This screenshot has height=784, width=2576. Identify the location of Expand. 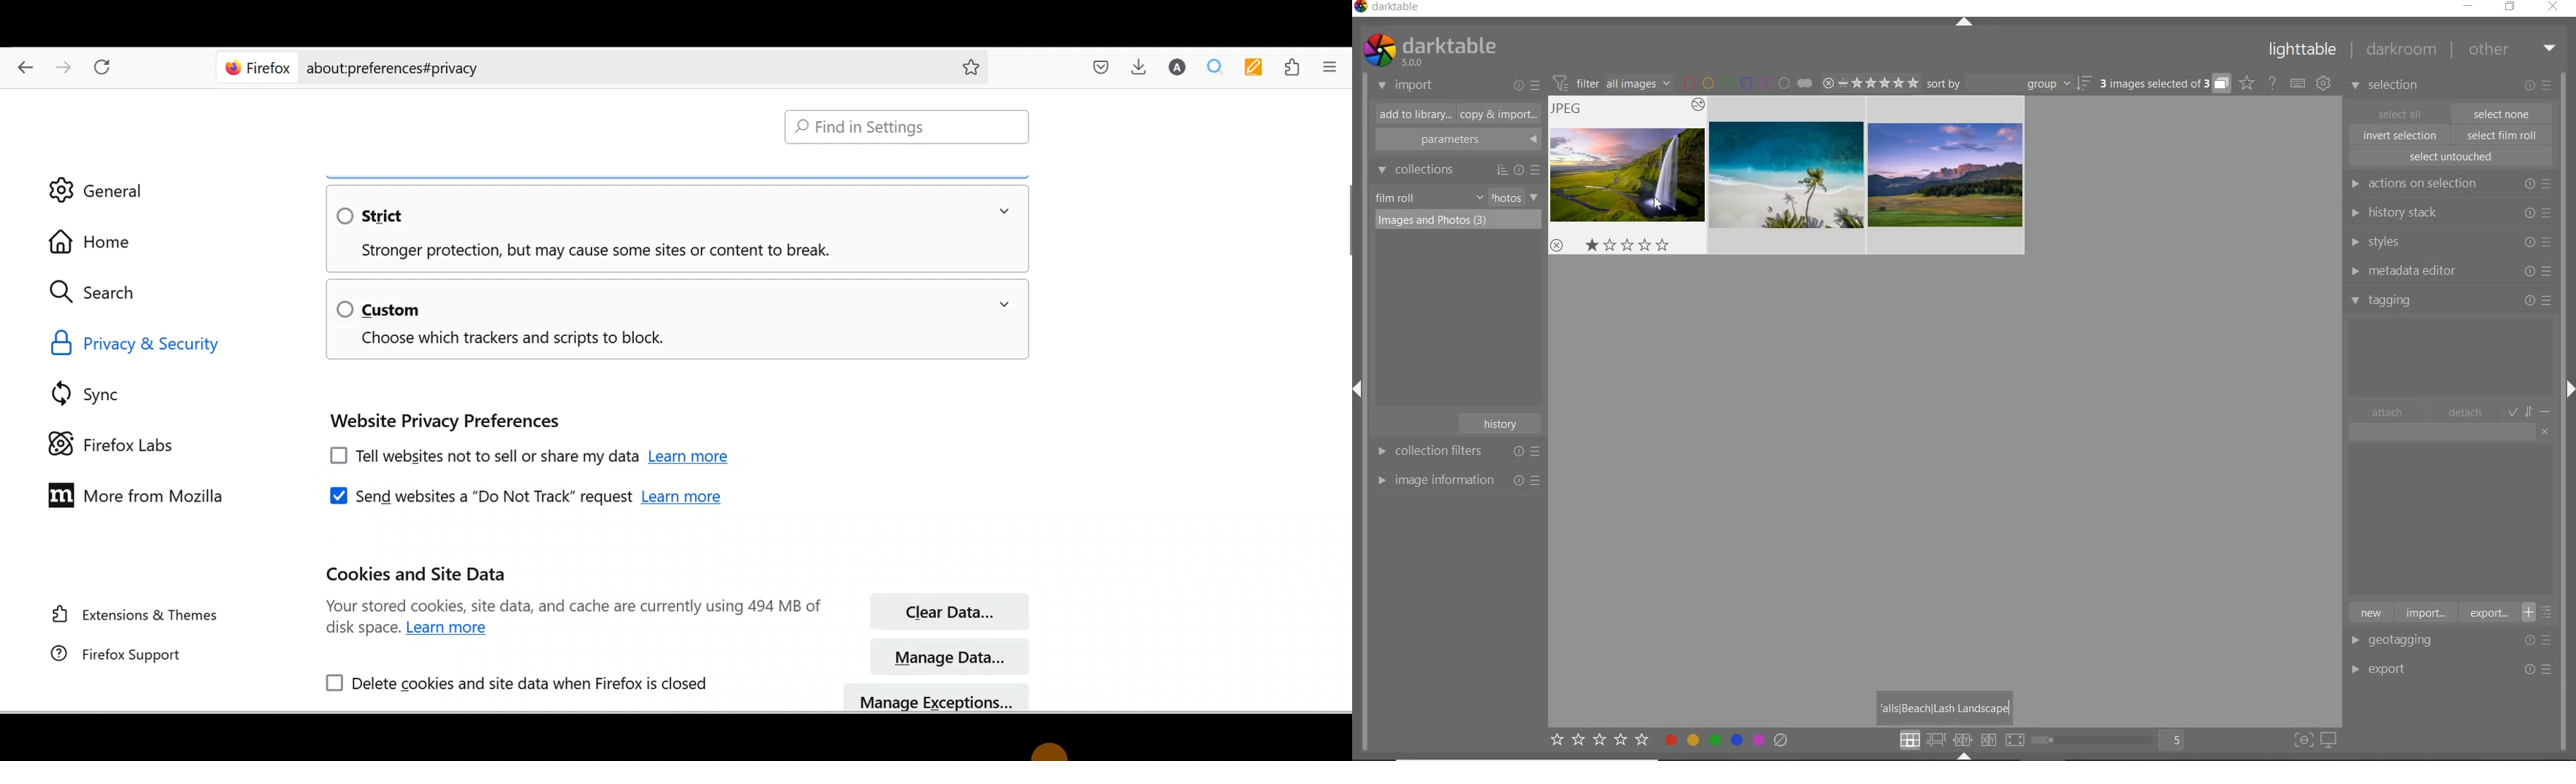
(2567, 386).